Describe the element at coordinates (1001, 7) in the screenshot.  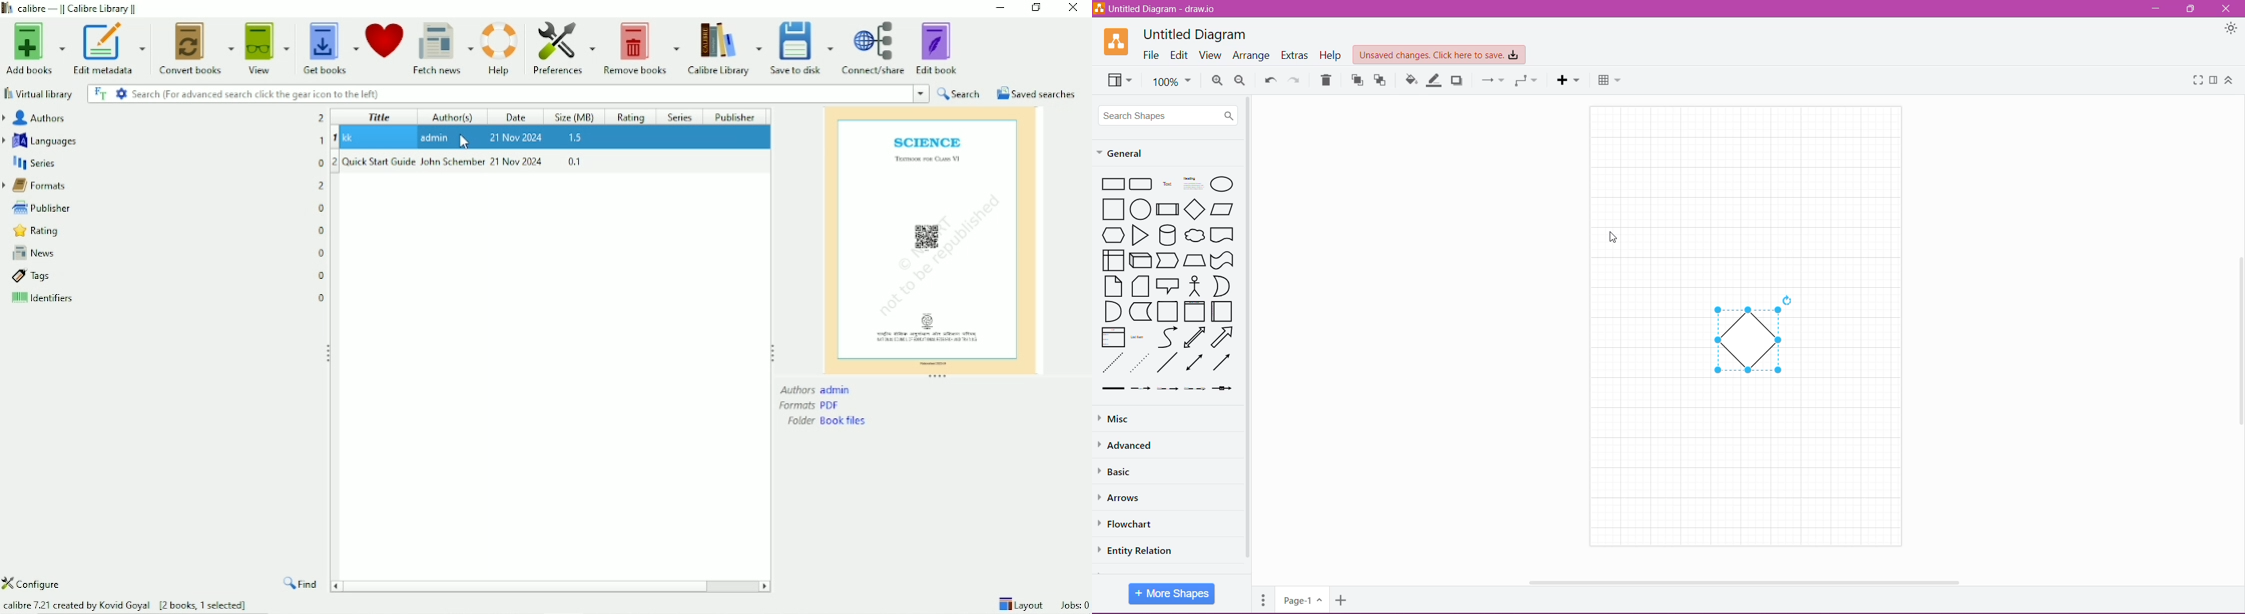
I see `Minimize` at that location.